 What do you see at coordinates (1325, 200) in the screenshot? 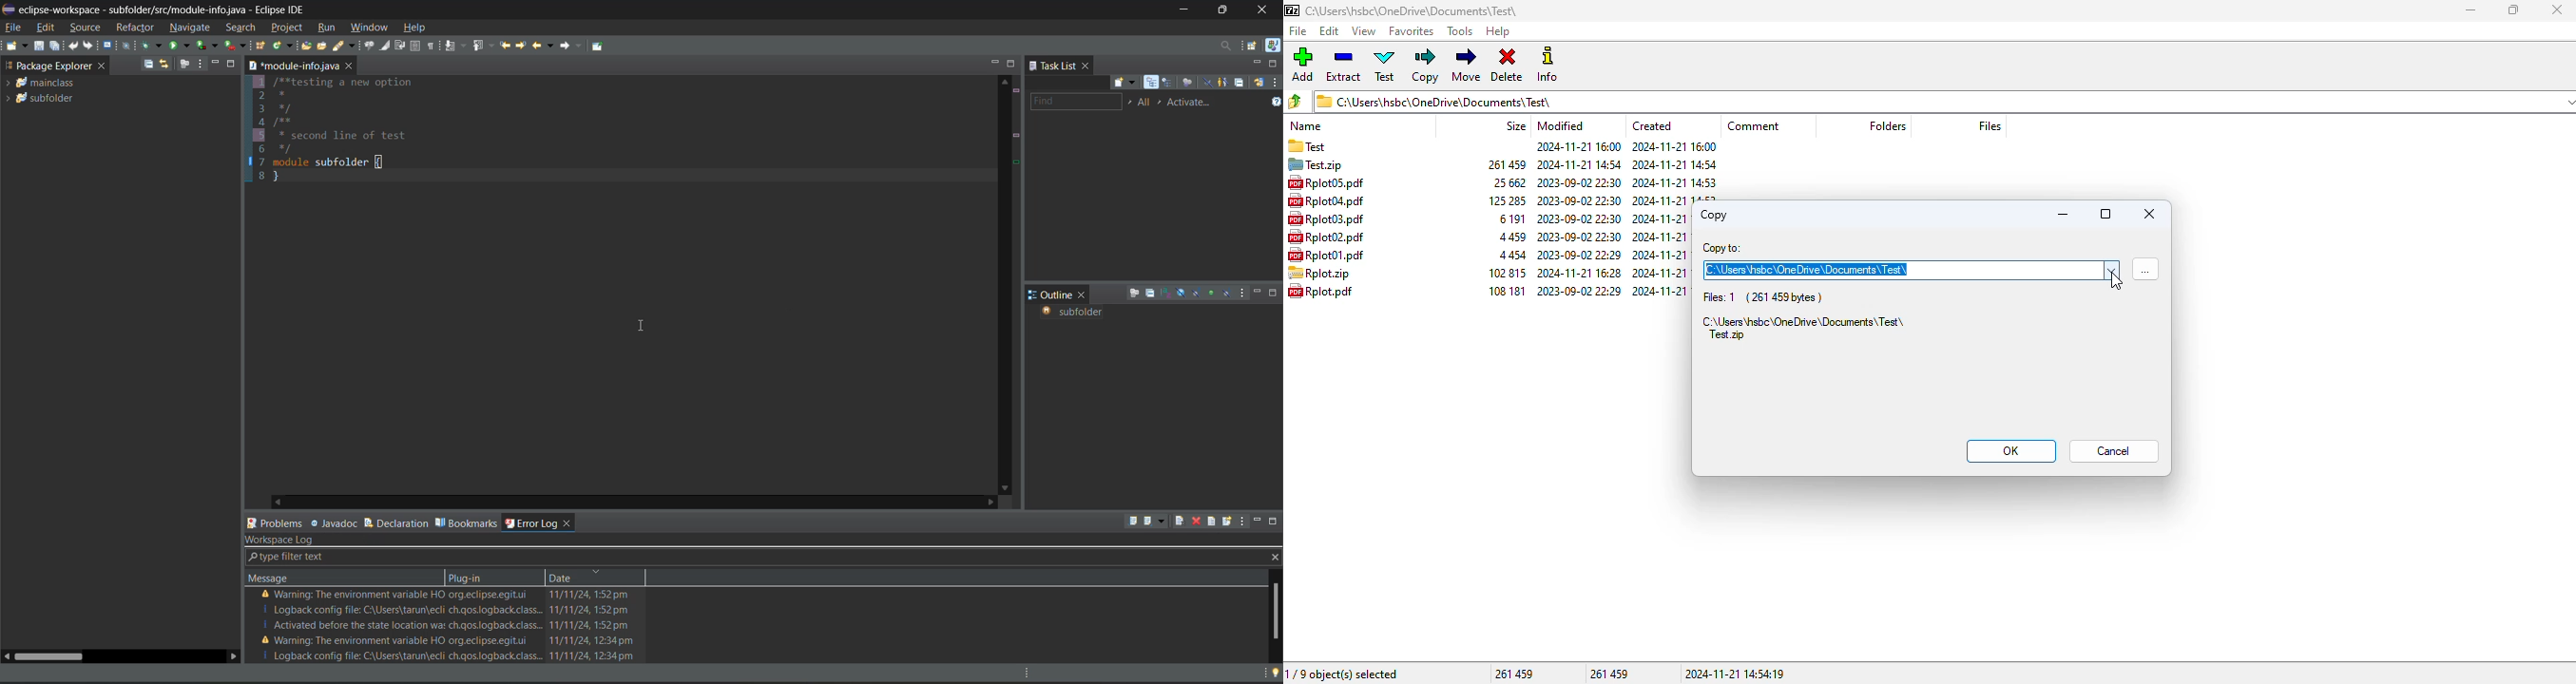
I see `file name` at bounding box center [1325, 200].